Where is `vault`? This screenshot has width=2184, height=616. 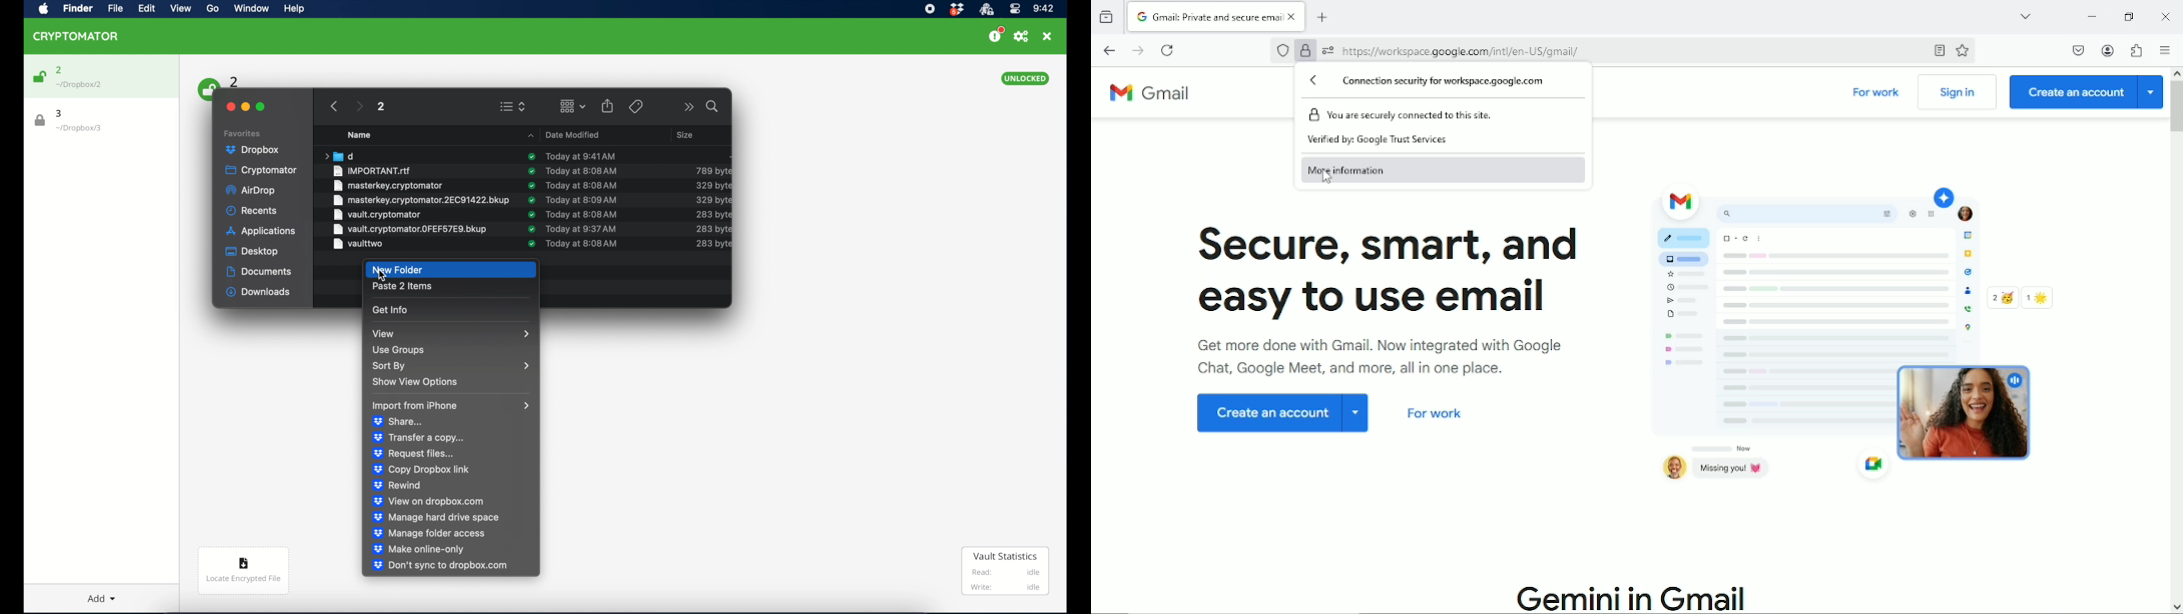 vault is located at coordinates (411, 229).